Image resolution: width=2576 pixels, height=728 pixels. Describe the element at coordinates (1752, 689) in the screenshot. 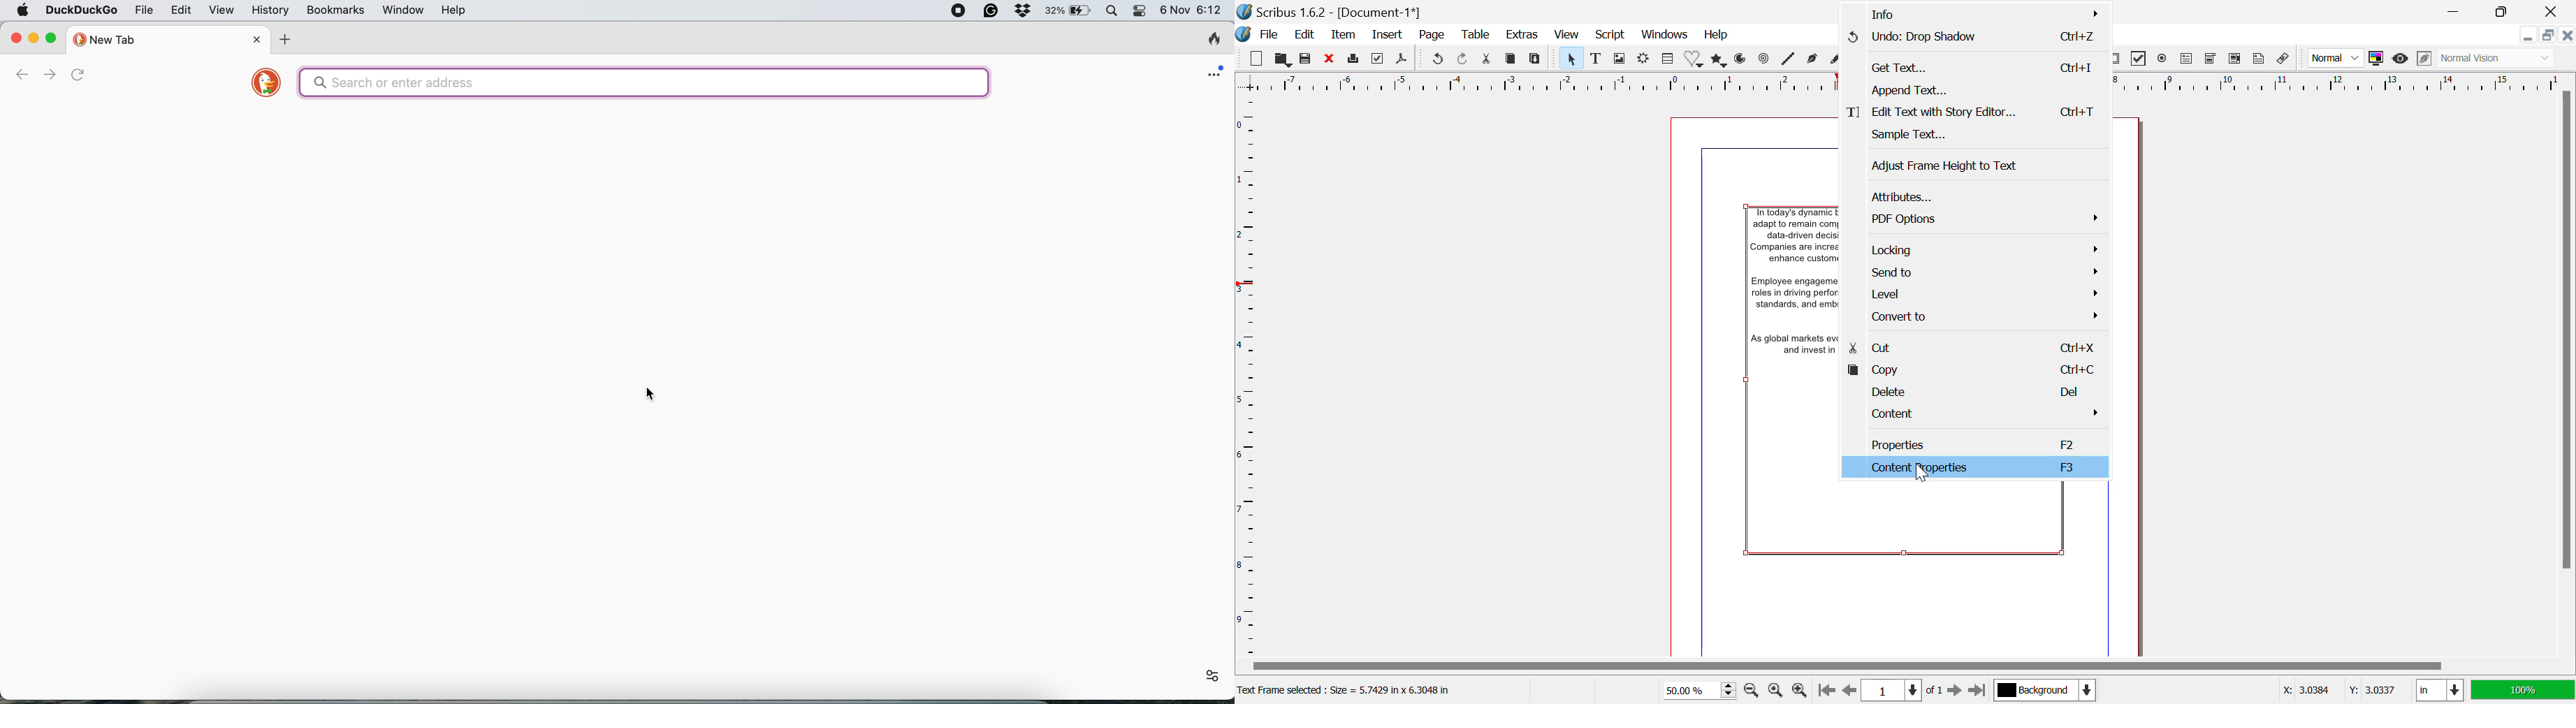

I see `Zoom Out` at that location.